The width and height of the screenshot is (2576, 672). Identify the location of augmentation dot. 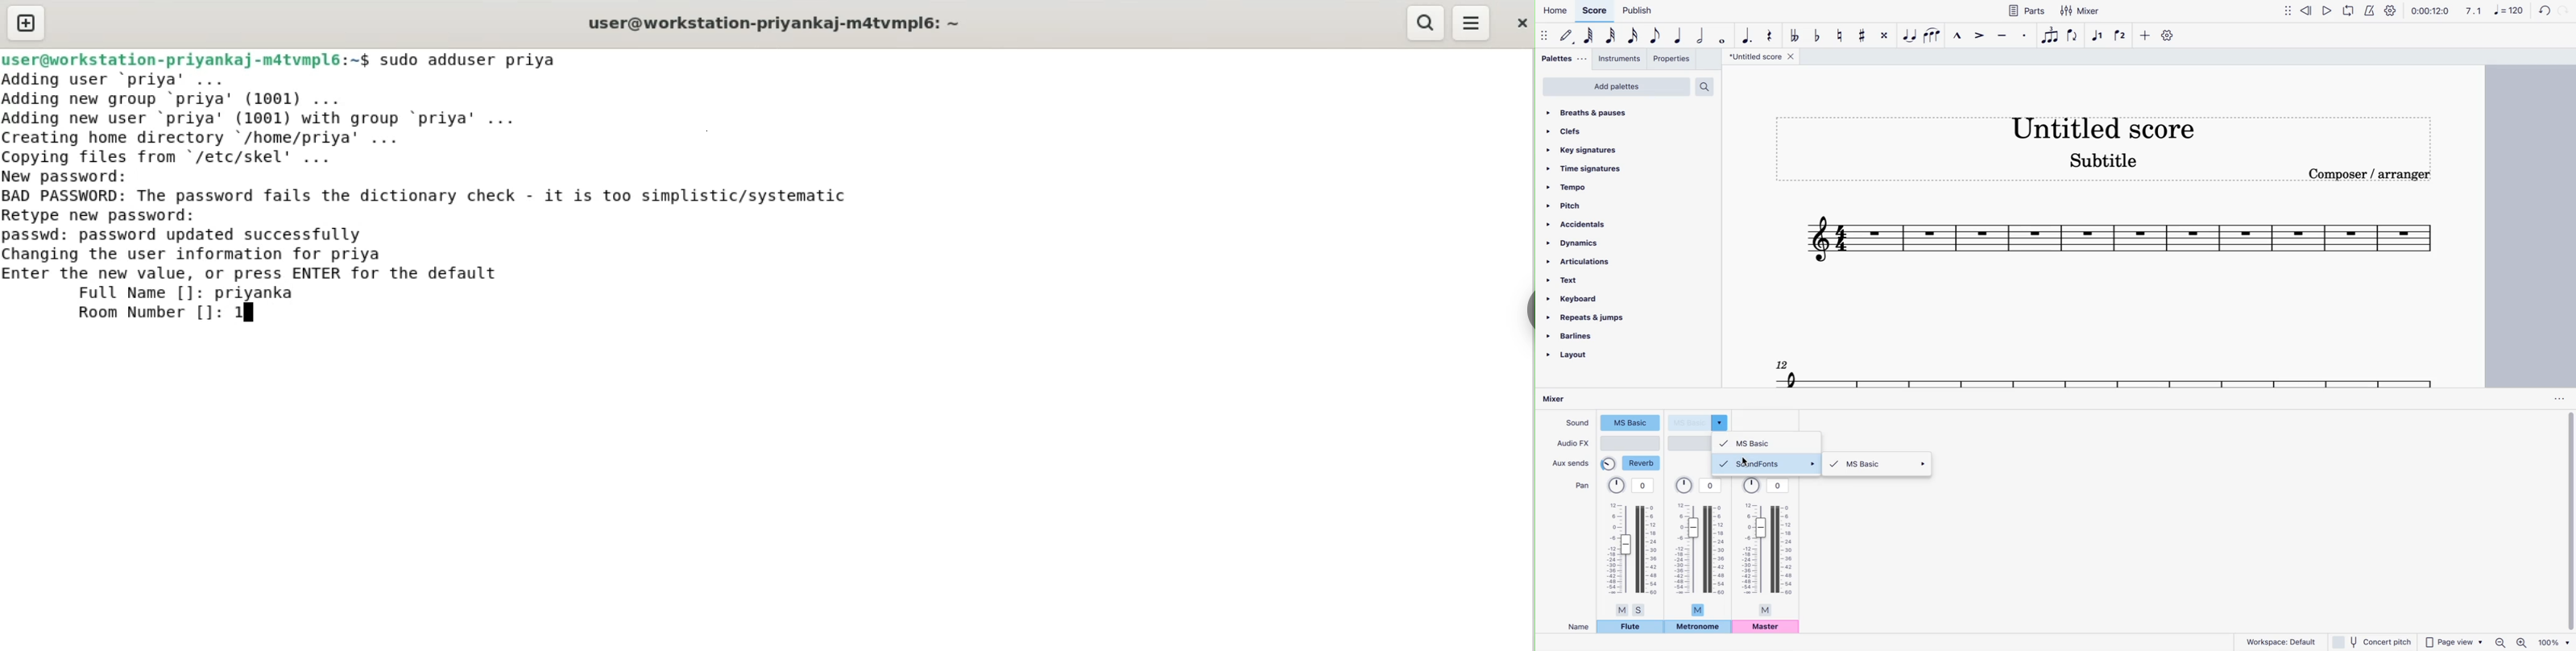
(1746, 32).